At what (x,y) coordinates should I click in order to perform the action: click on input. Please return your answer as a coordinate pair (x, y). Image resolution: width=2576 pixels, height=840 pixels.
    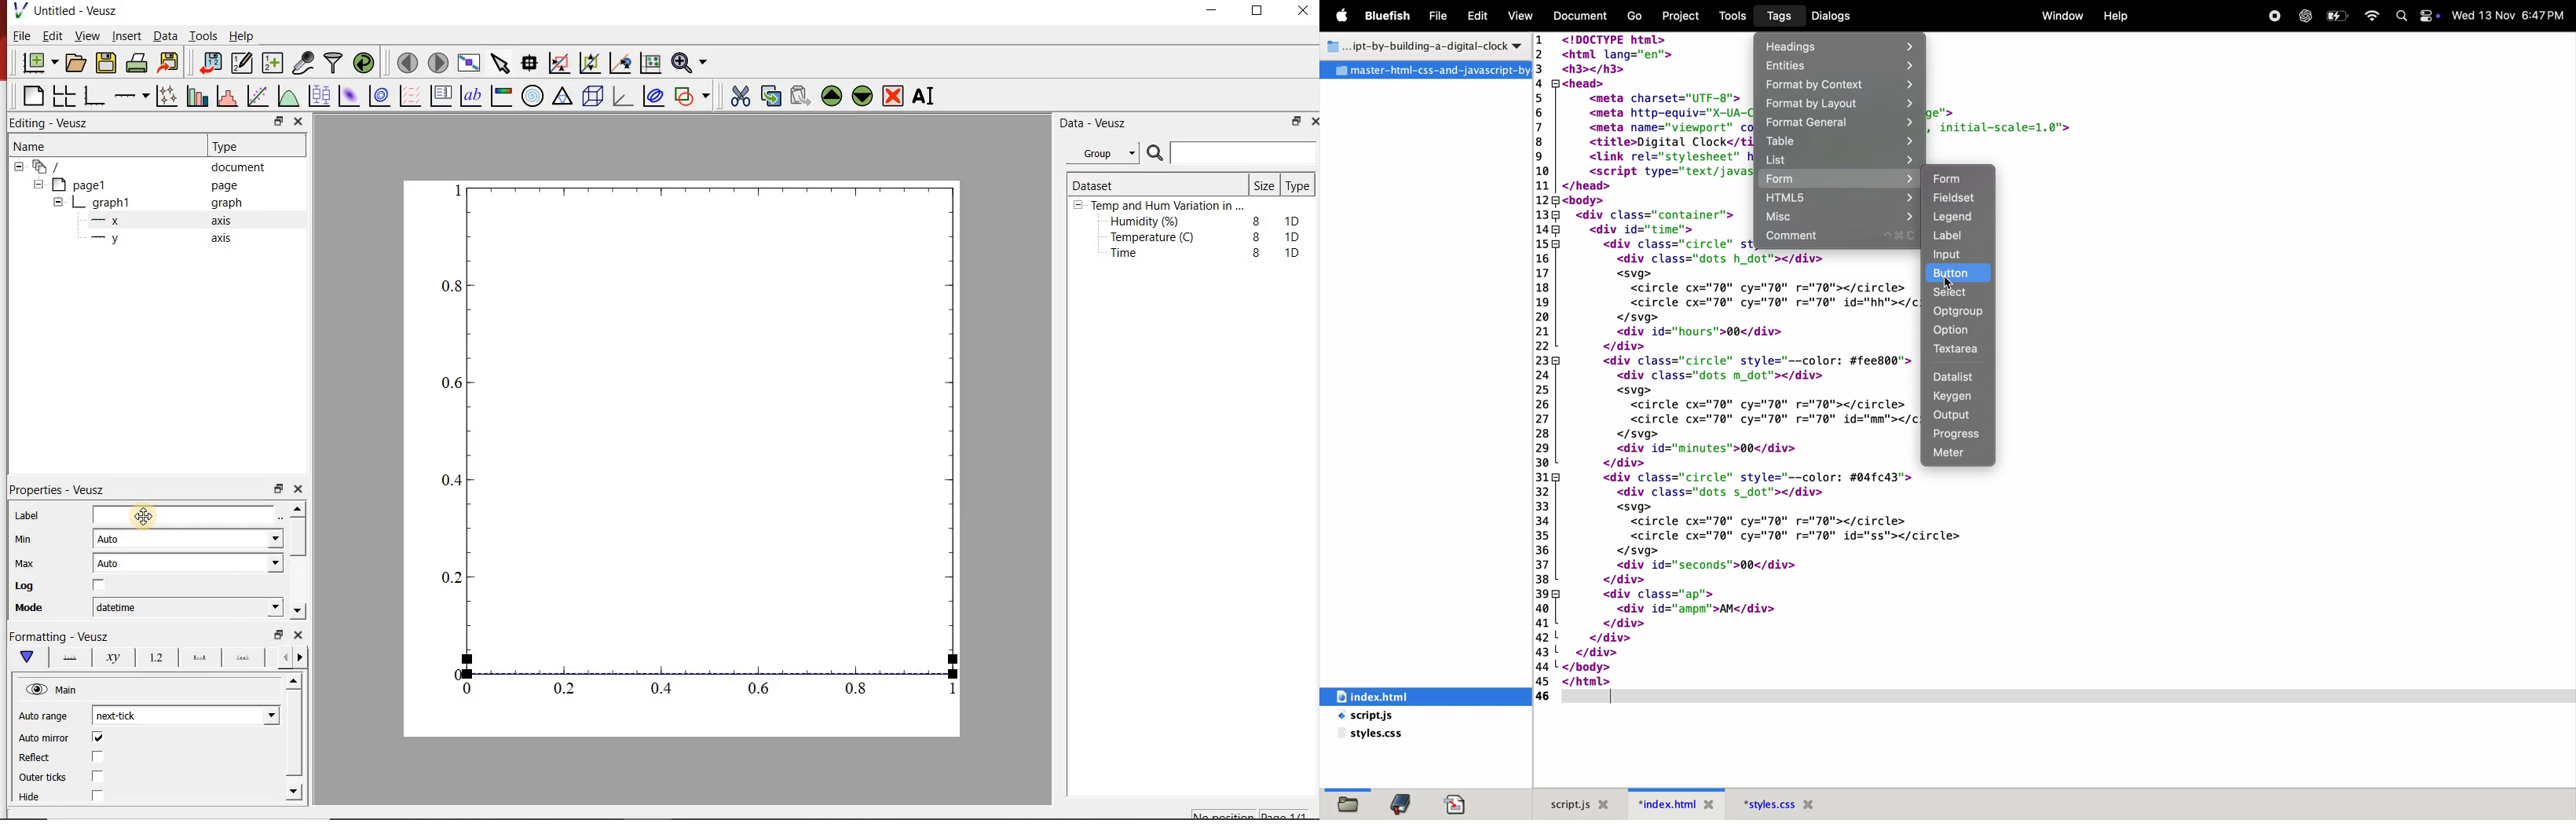
    Looking at the image, I should click on (1962, 255).